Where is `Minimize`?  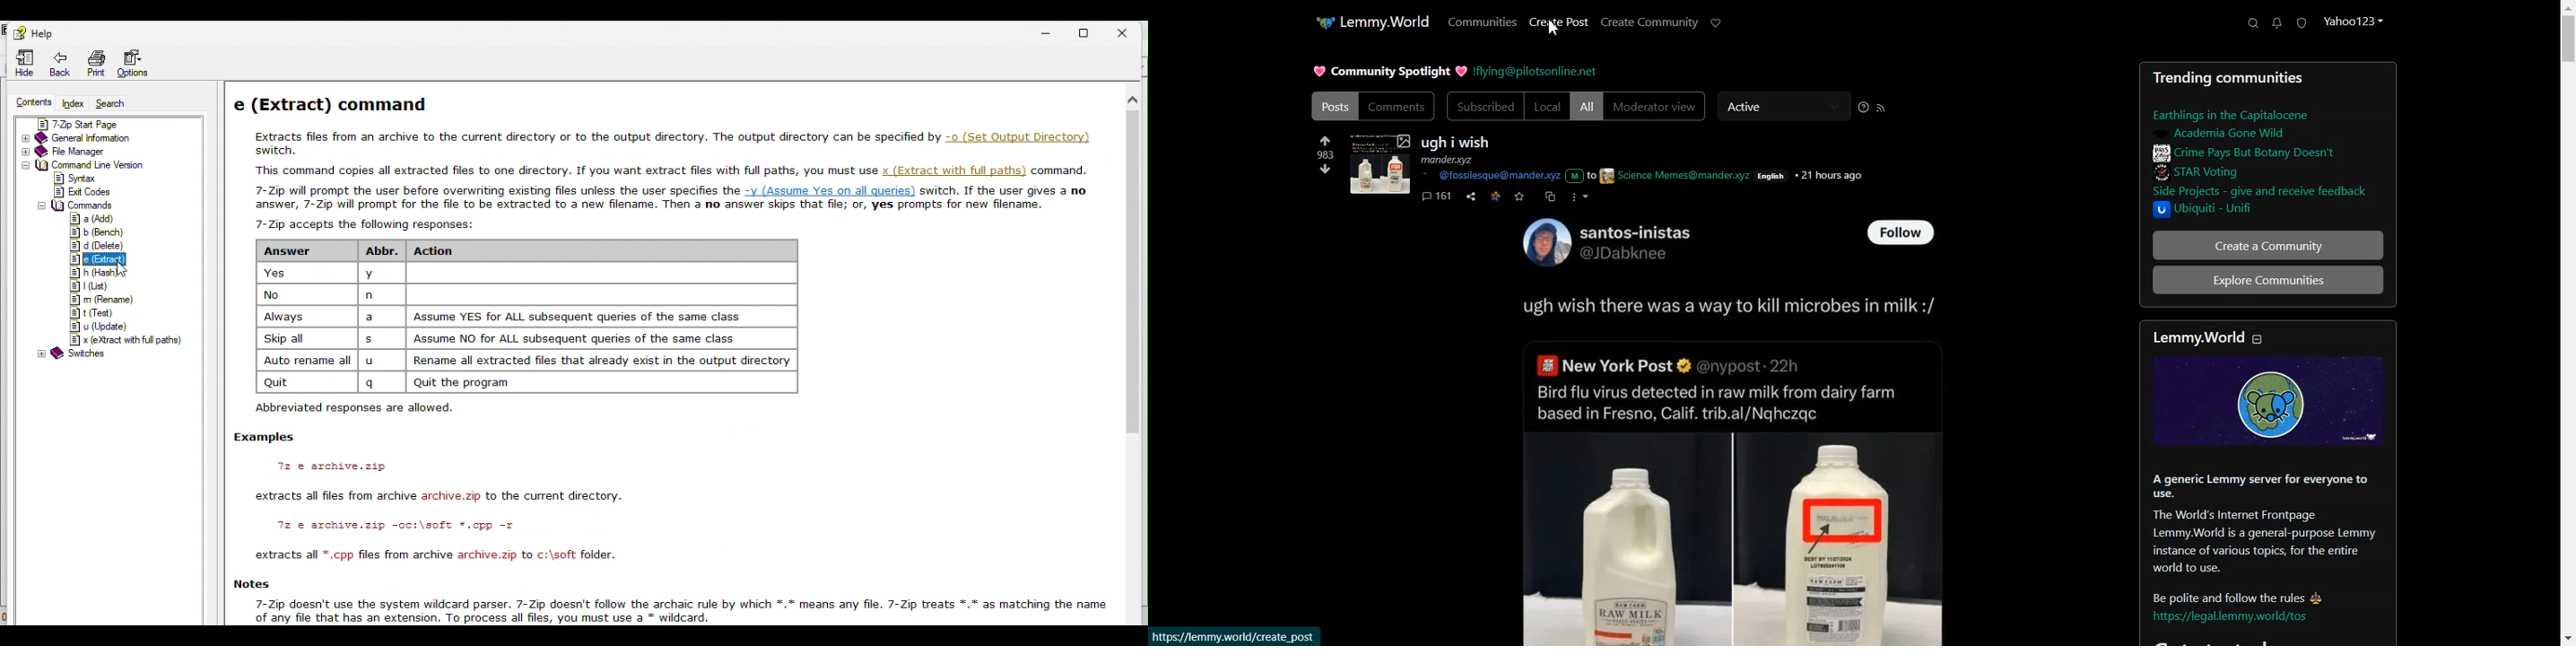 Minimize is located at coordinates (1050, 29).